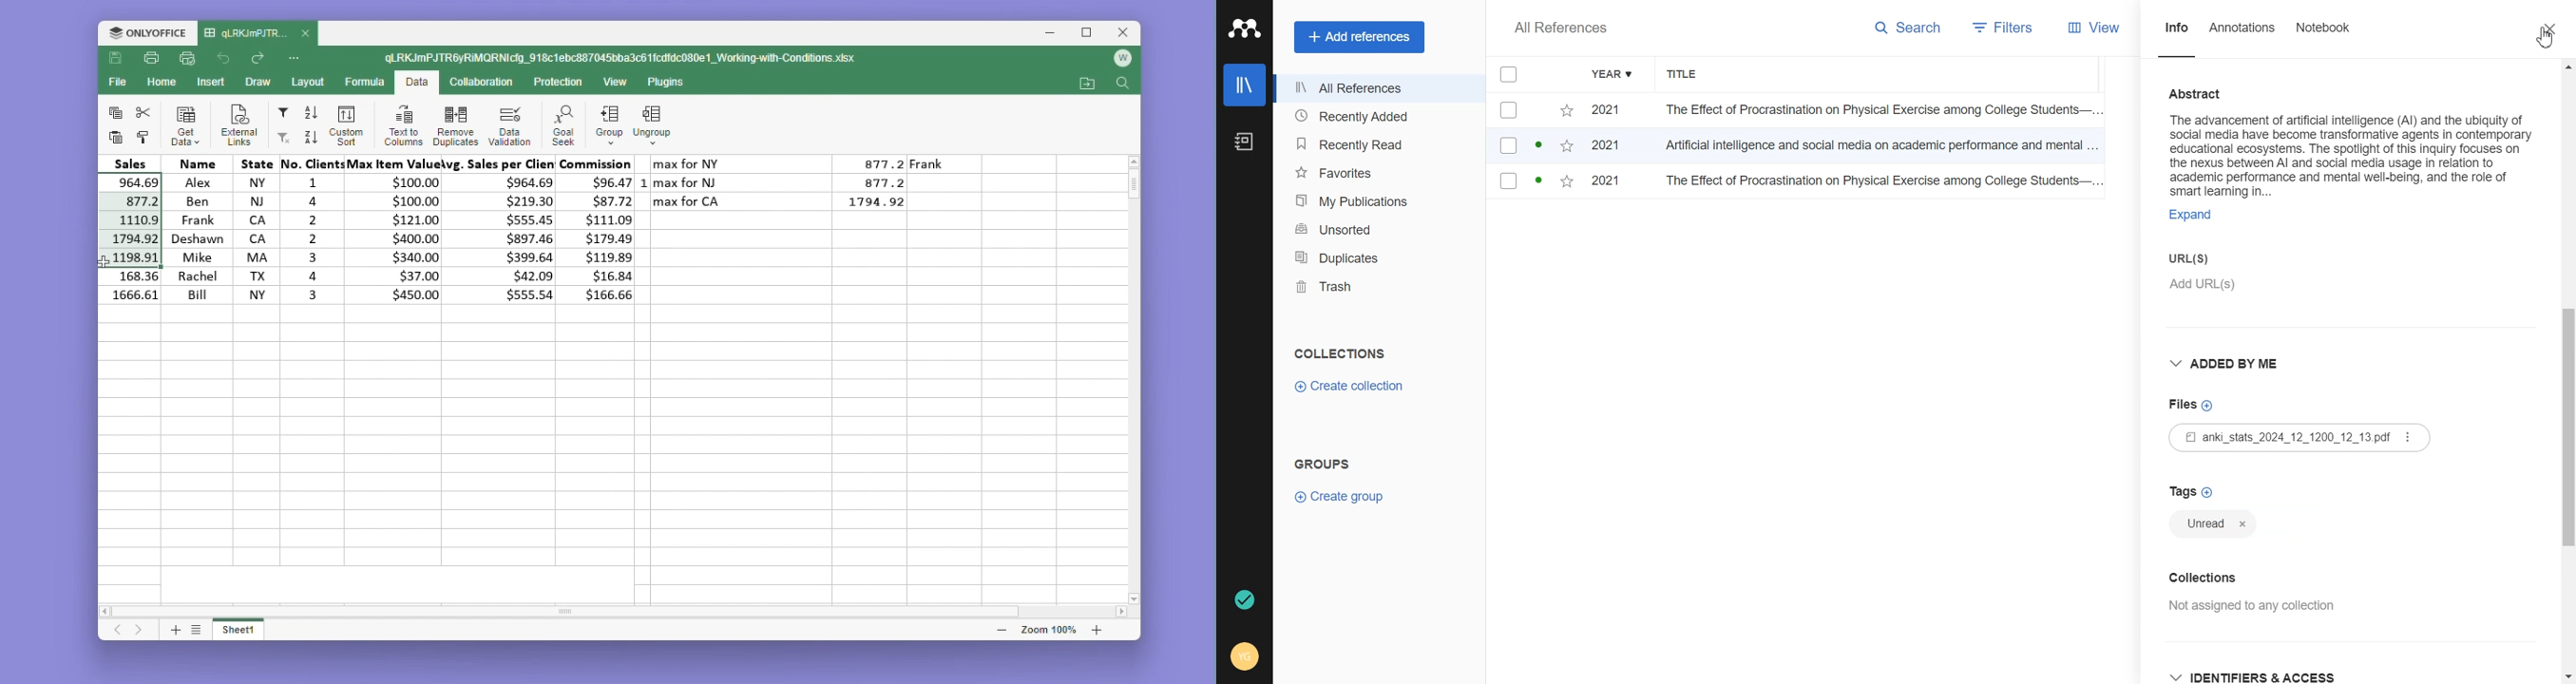  I want to click on Previous sheet, so click(119, 631).